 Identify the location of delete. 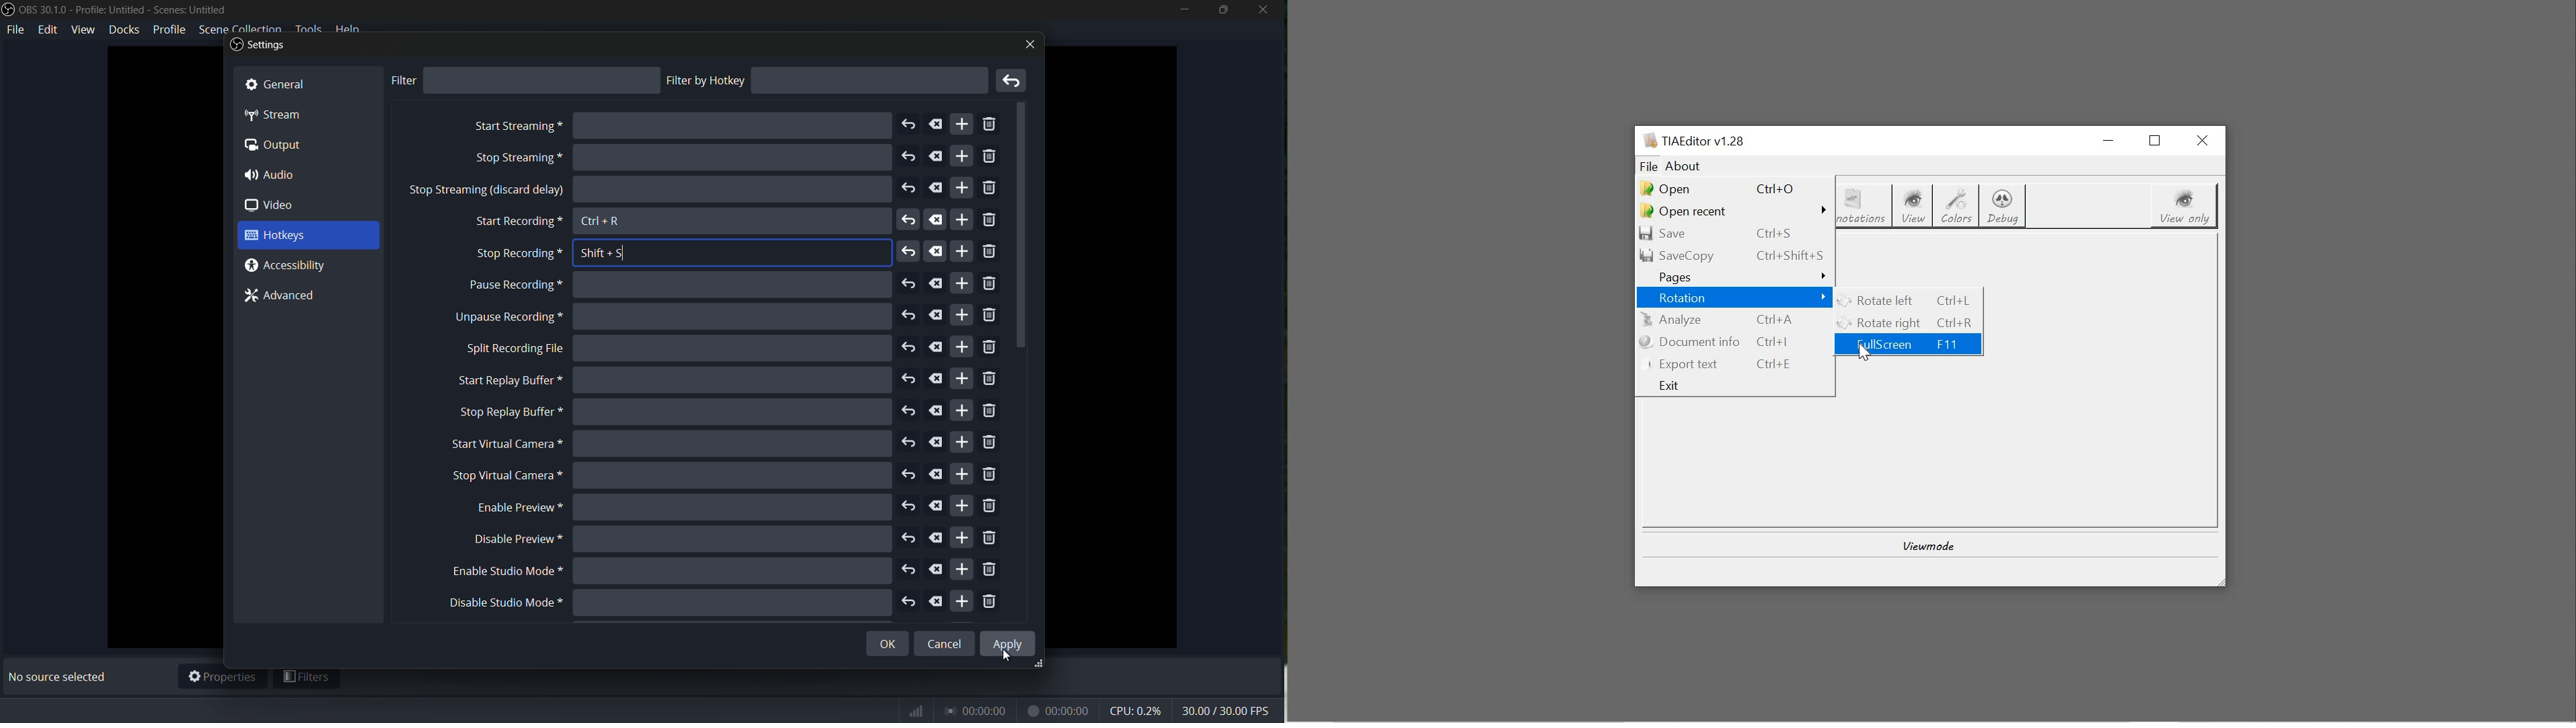
(936, 252).